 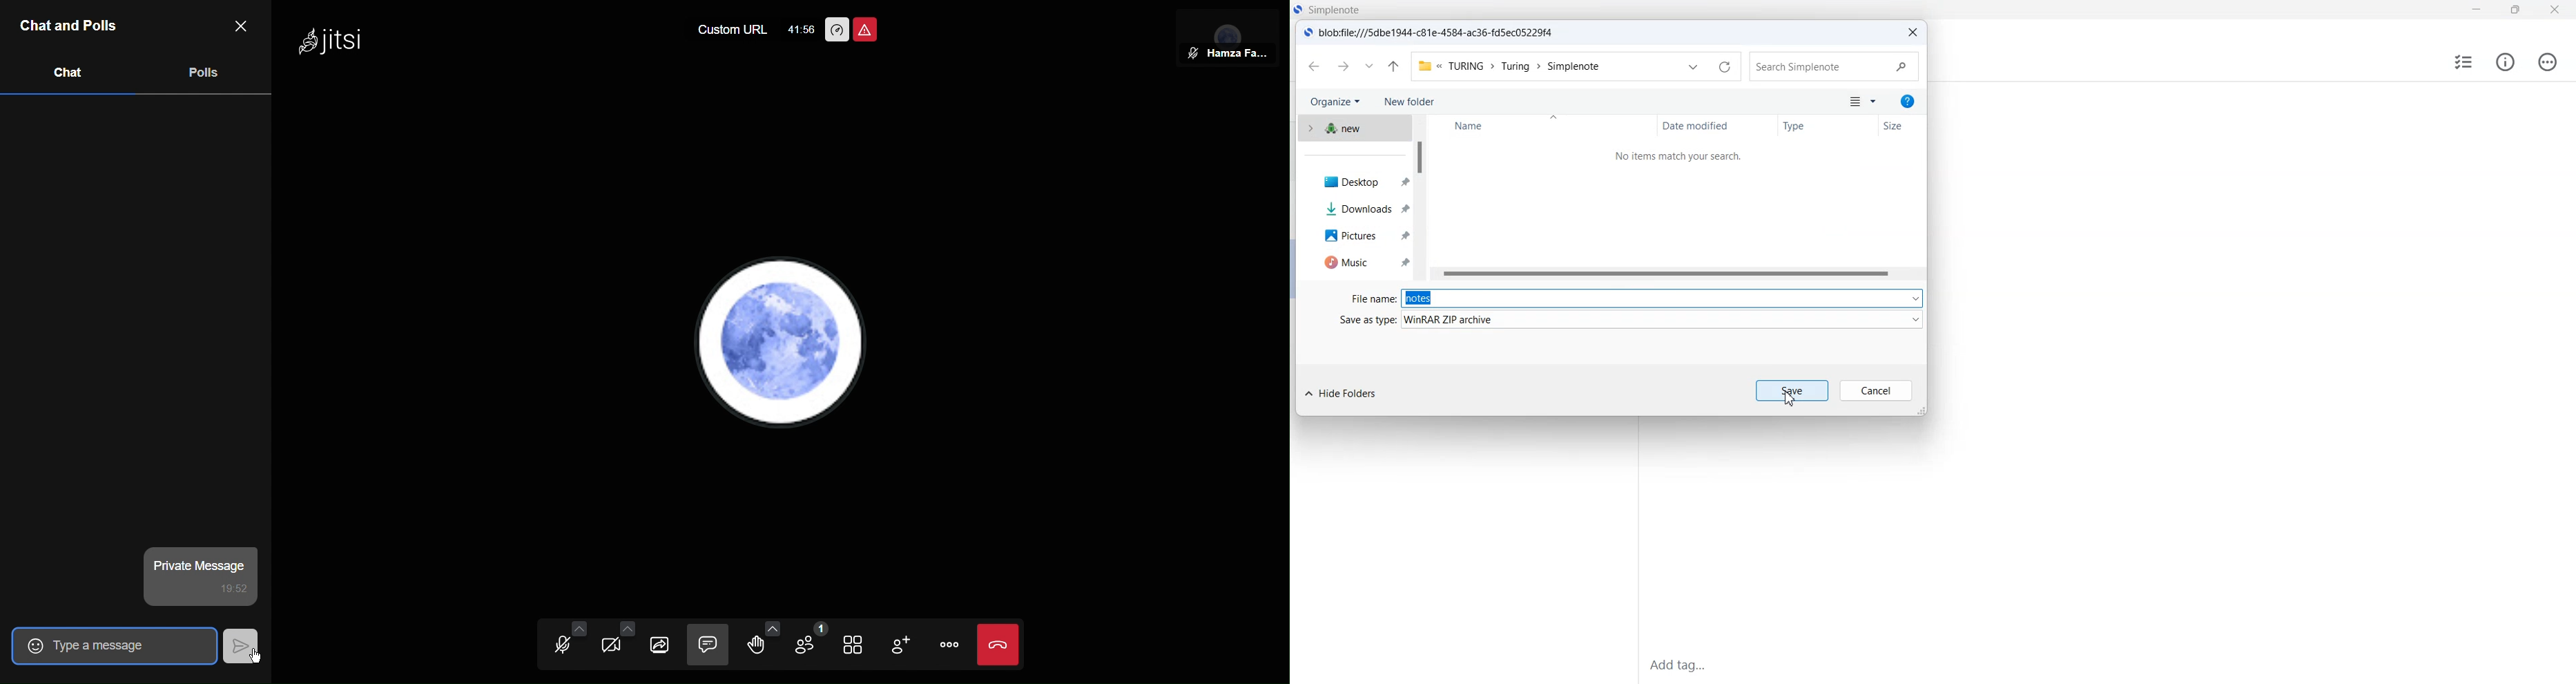 What do you see at coordinates (1788, 397) in the screenshot?
I see `Cursor` at bounding box center [1788, 397].